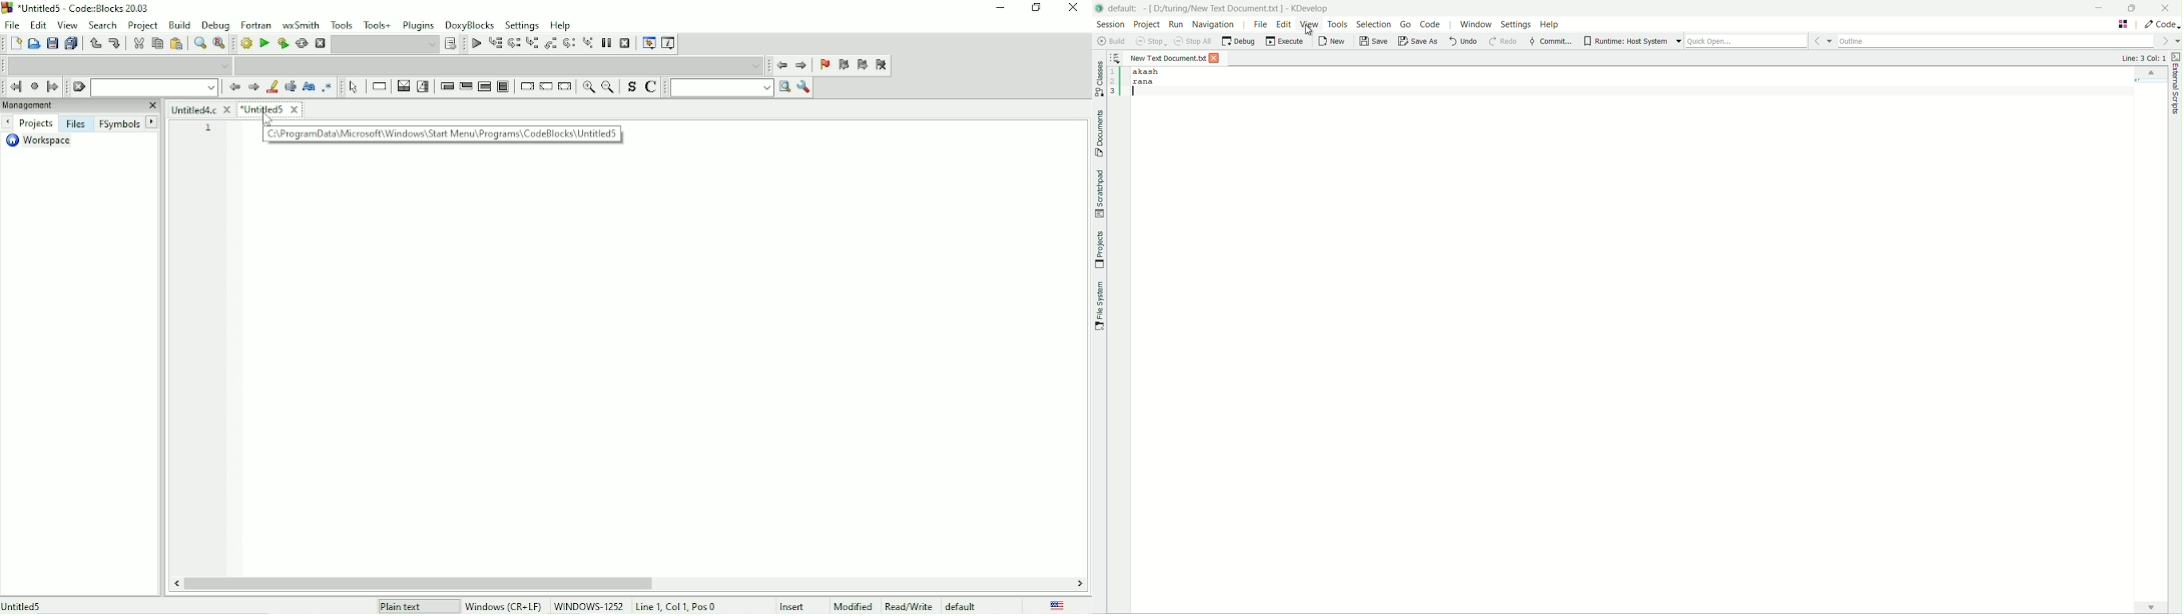 This screenshot has height=616, width=2184. What do you see at coordinates (291, 86) in the screenshot?
I see `Selected text` at bounding box center [291, 86].